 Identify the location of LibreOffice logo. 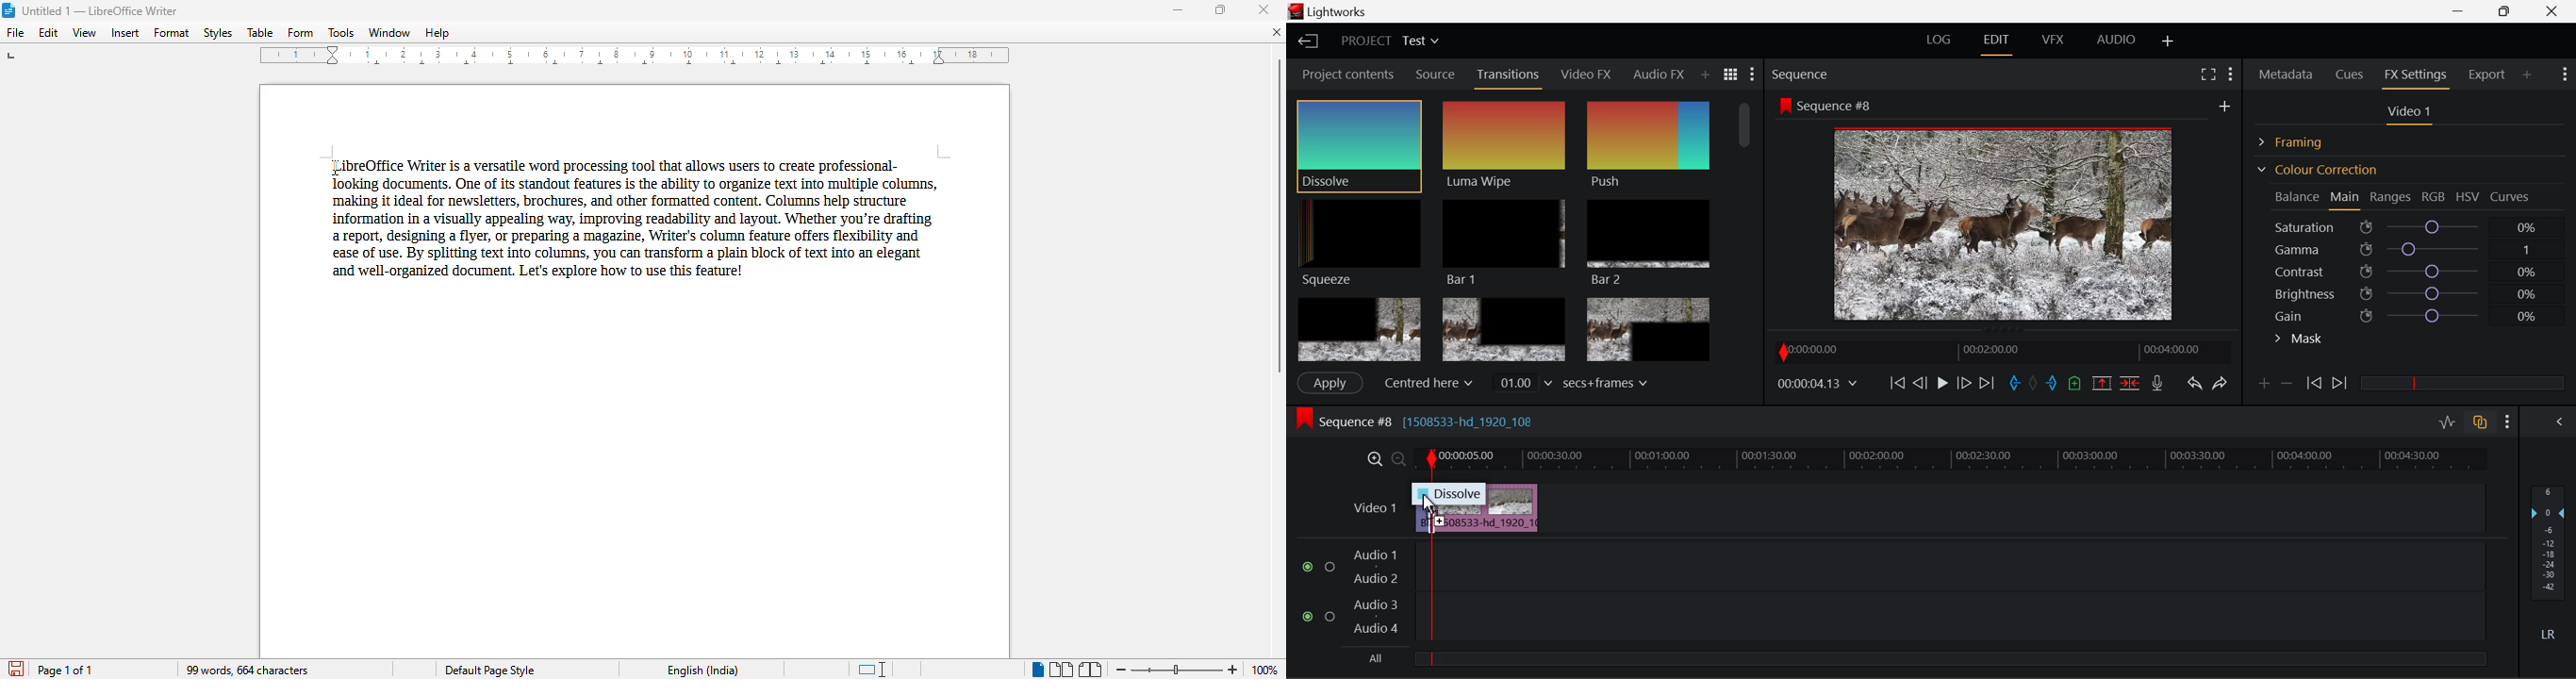
(9, 10).